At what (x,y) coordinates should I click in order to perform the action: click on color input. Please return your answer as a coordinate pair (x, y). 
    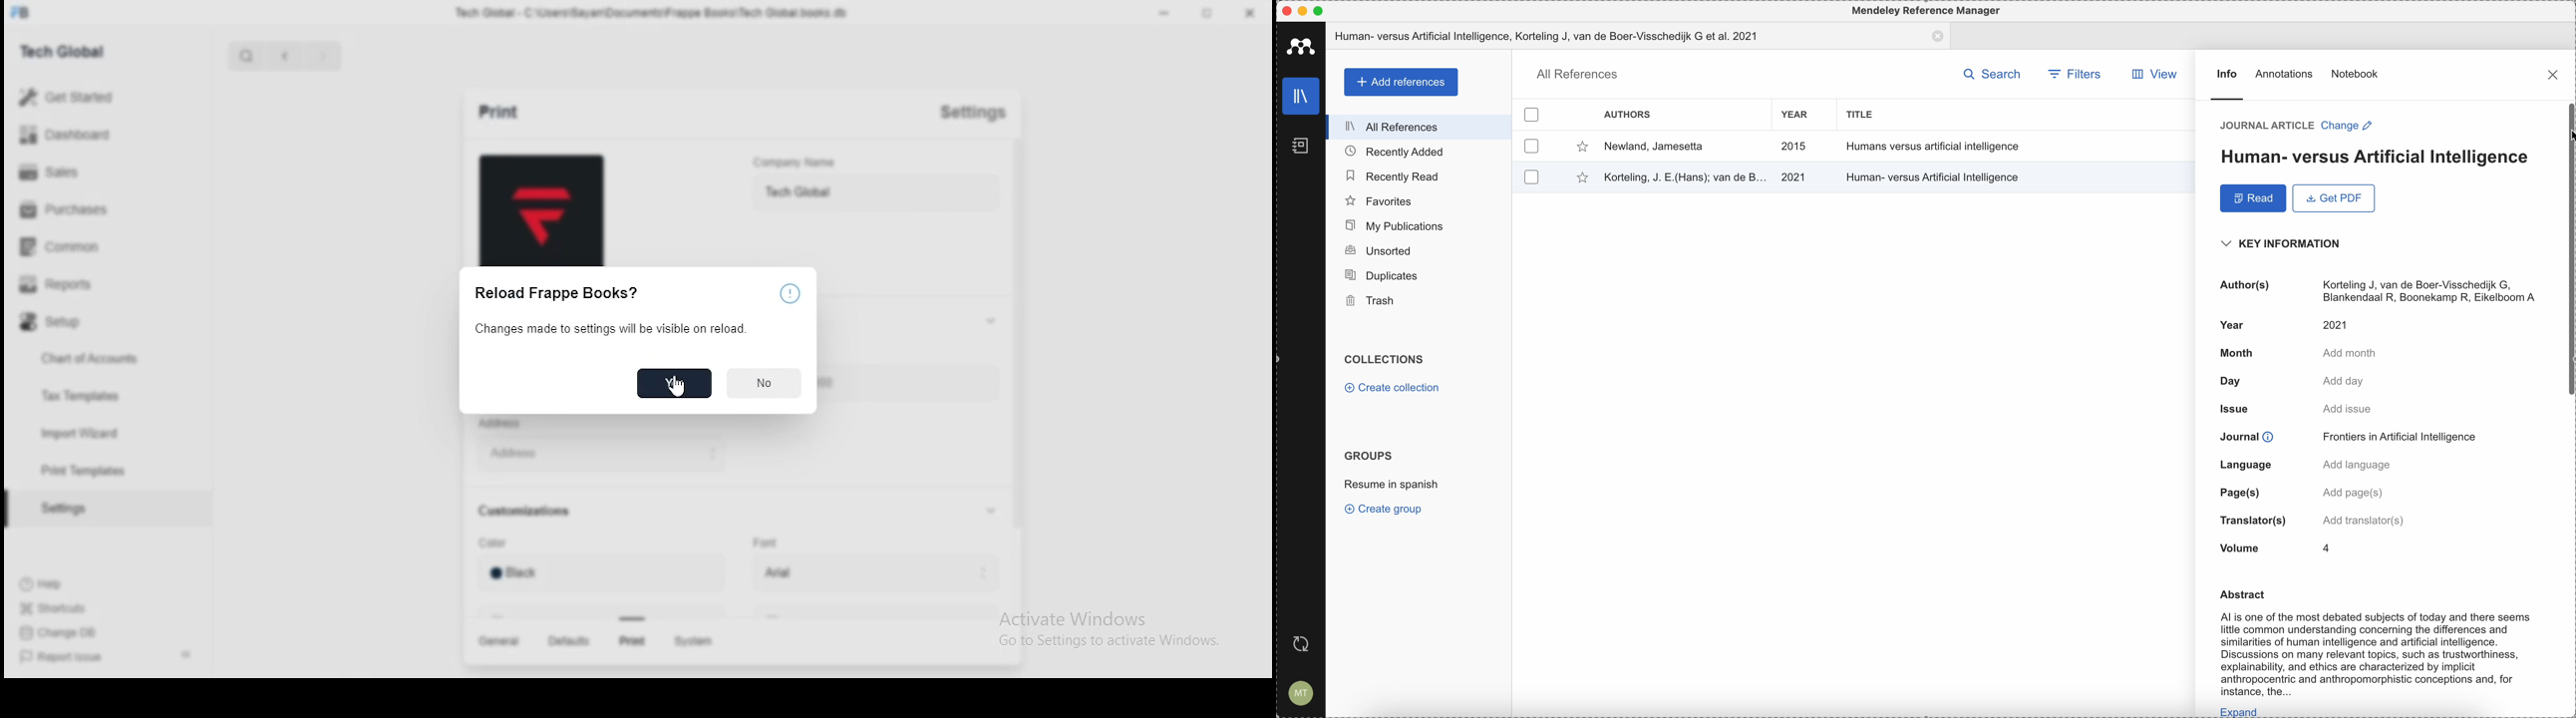
    Looking at the image, I should click on (598, 577).